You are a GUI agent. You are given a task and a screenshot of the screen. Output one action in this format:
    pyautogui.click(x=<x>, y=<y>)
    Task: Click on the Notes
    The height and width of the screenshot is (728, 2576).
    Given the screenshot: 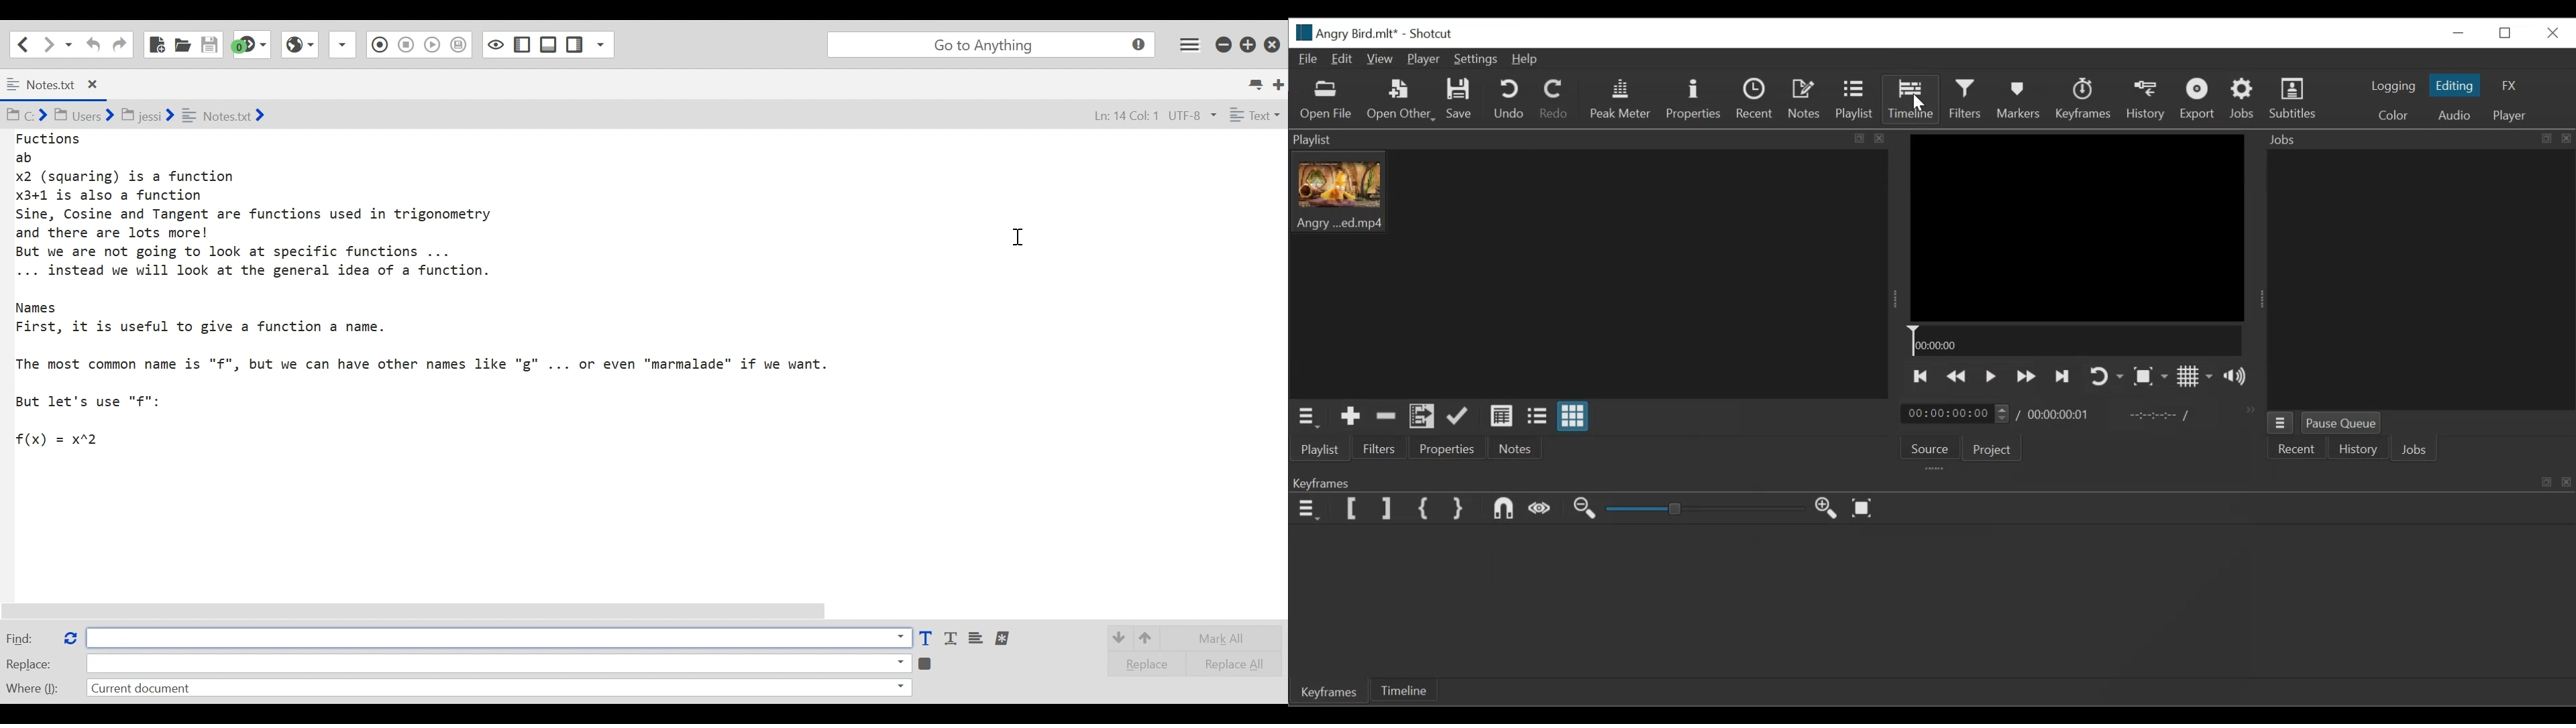 What is the action you would take?
    pyautogui.click(x=1805, y=99)
    